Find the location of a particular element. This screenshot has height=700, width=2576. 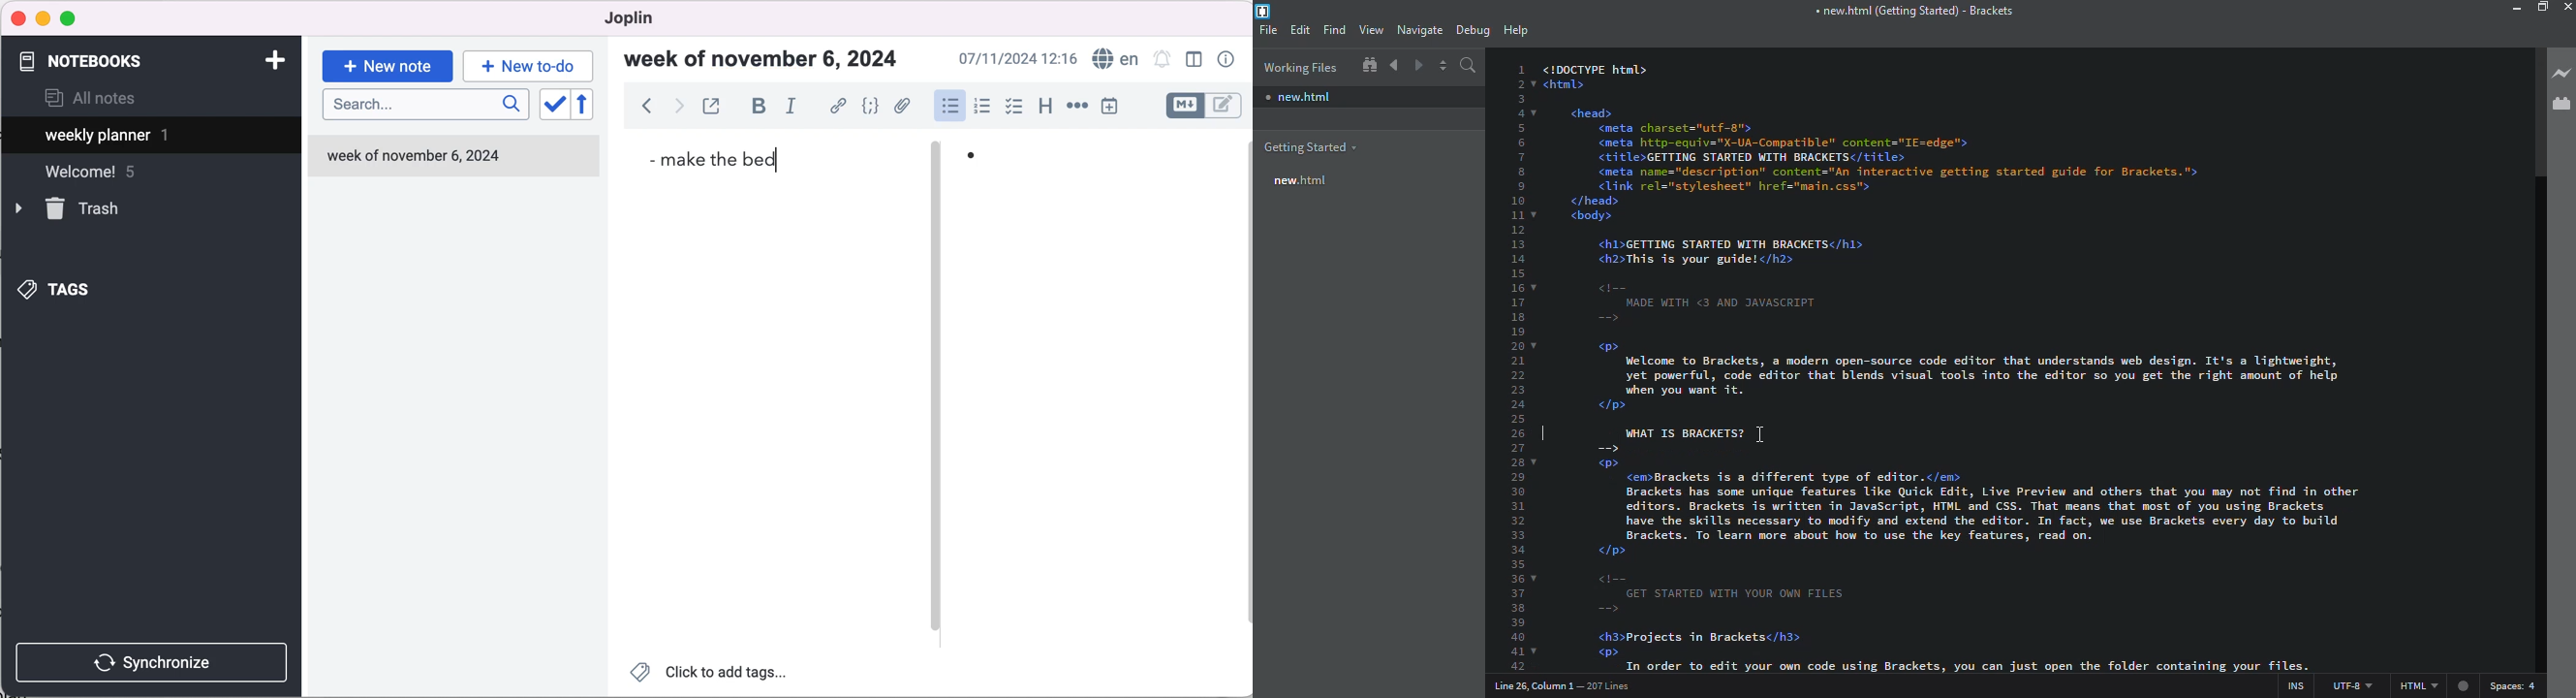

notebooks is located at coordinates (91, 61).